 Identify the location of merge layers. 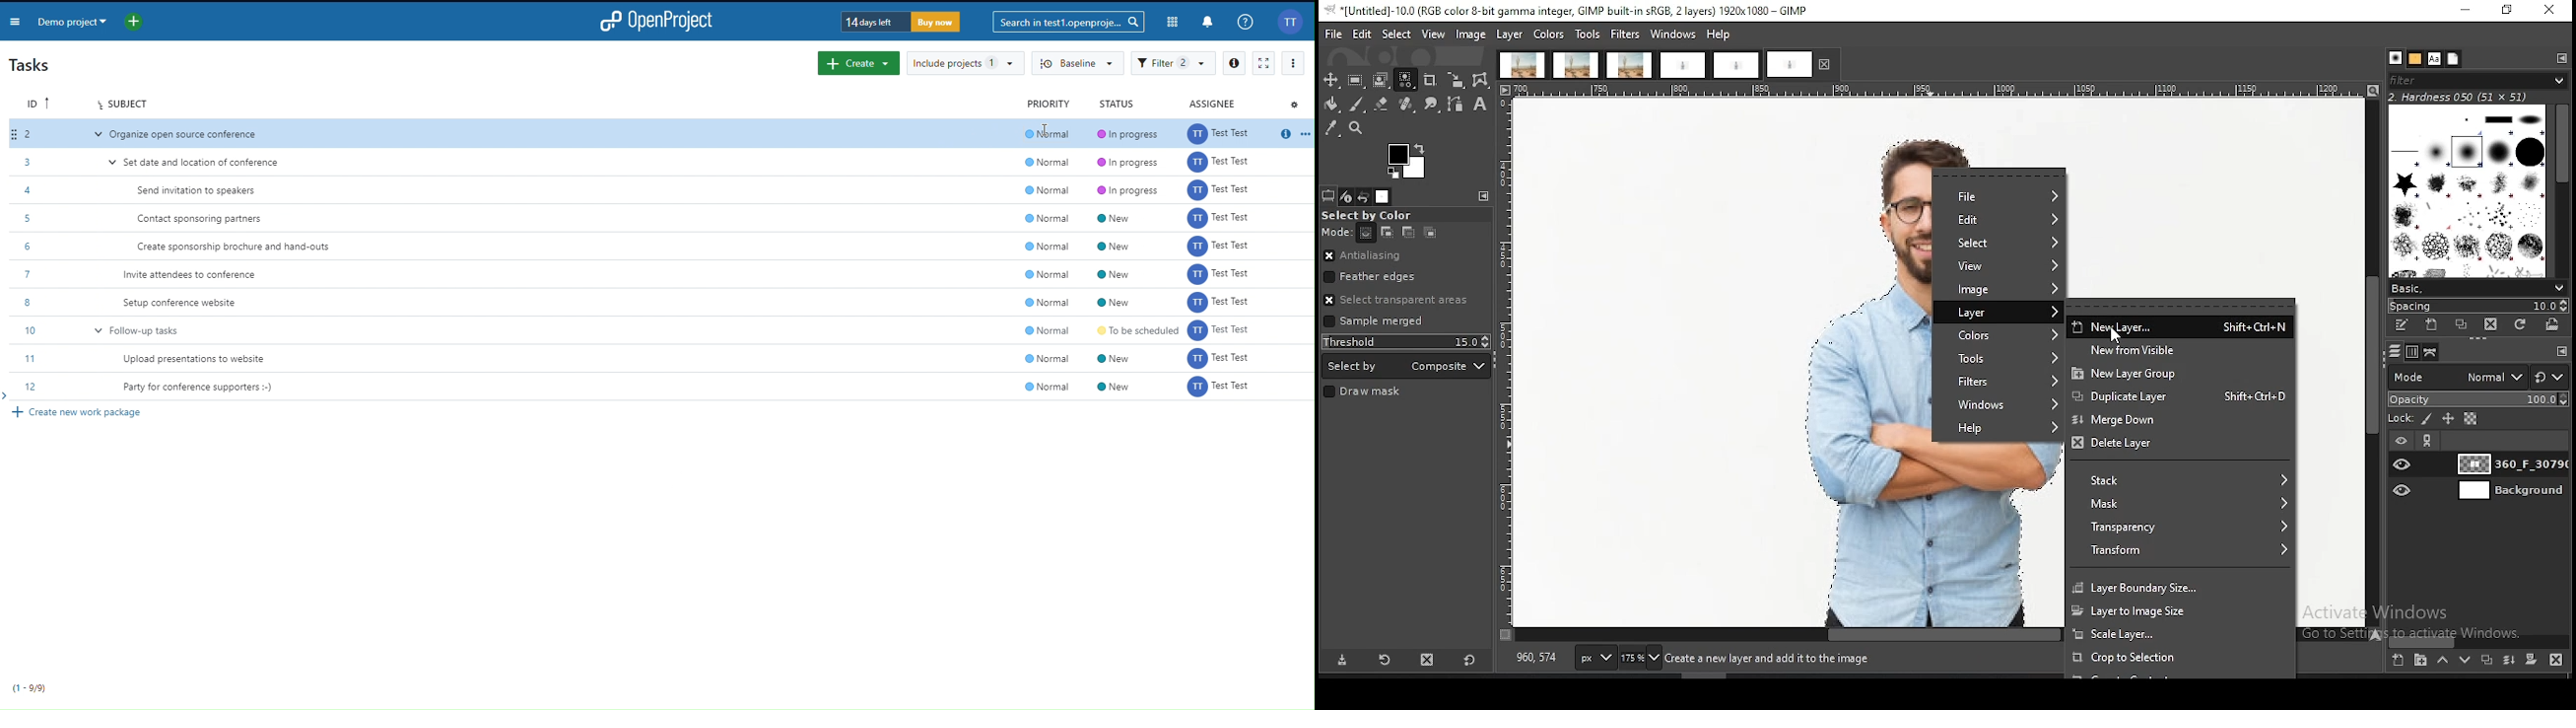
(2509, 659).